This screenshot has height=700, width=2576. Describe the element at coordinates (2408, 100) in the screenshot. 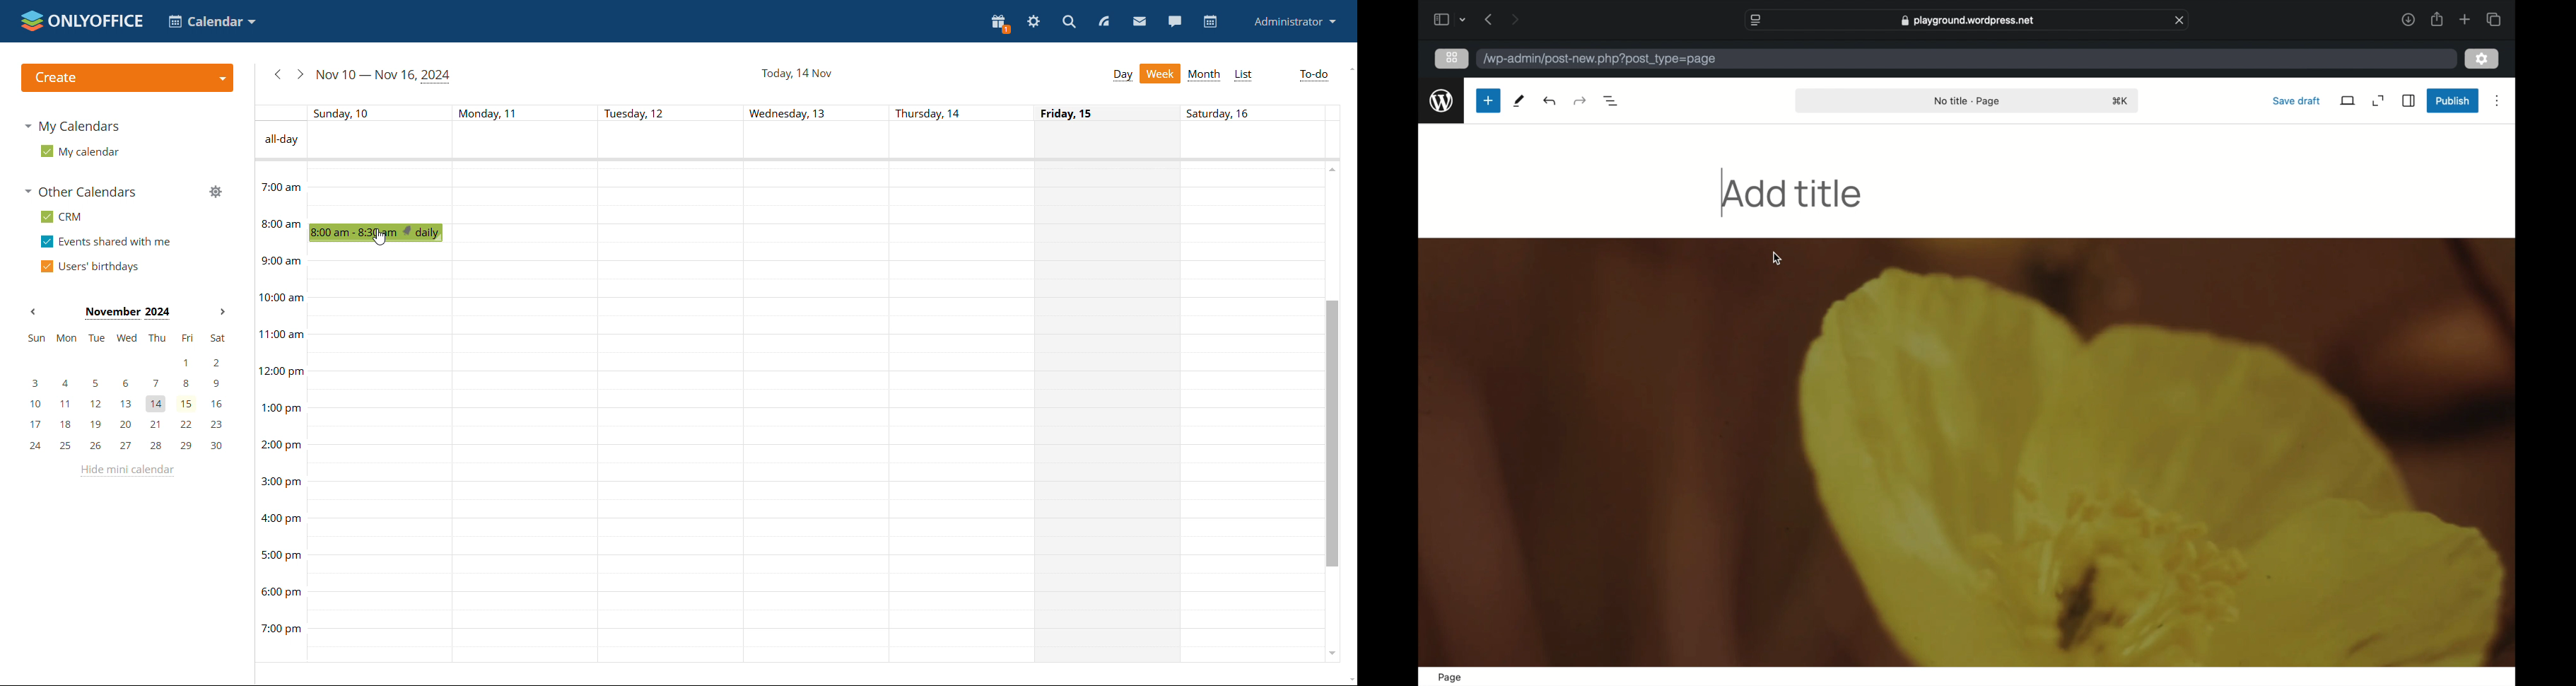

I see `sidebar` at that location.